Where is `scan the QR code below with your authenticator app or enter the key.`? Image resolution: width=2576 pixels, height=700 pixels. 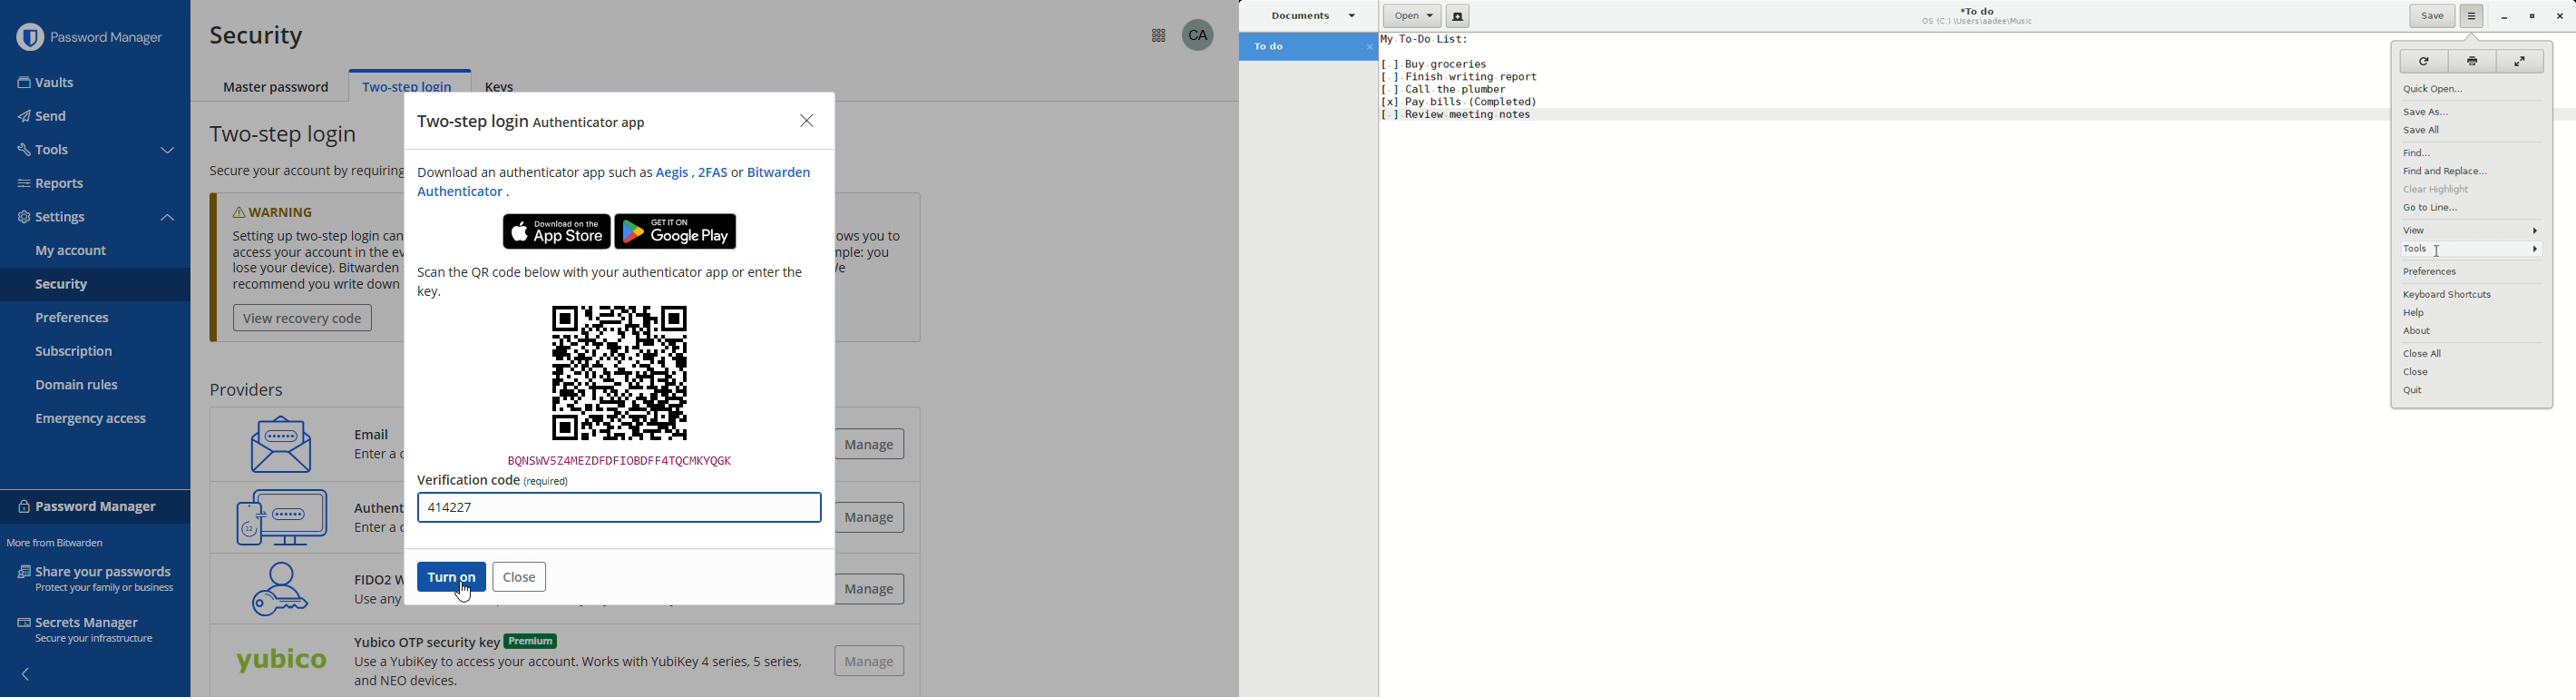
scan the QR code below with your authenticator app or enter the key. is located at coordinates (610, 281).